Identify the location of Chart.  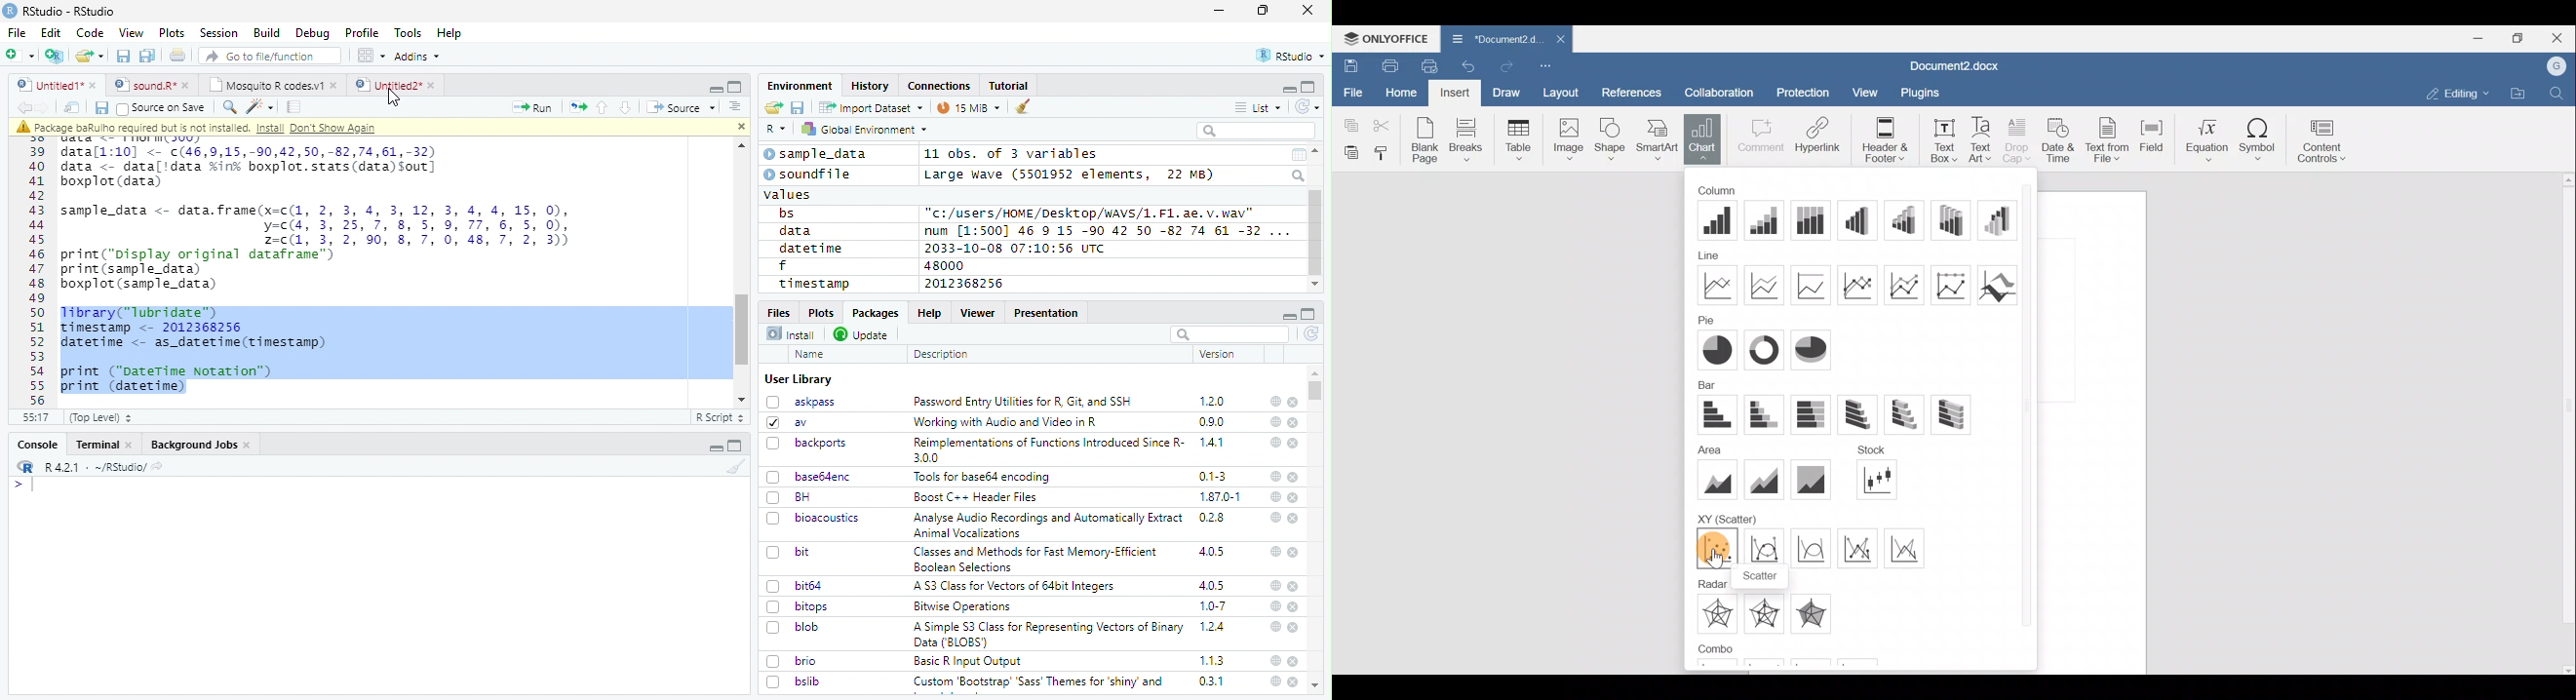
(1703, 139).